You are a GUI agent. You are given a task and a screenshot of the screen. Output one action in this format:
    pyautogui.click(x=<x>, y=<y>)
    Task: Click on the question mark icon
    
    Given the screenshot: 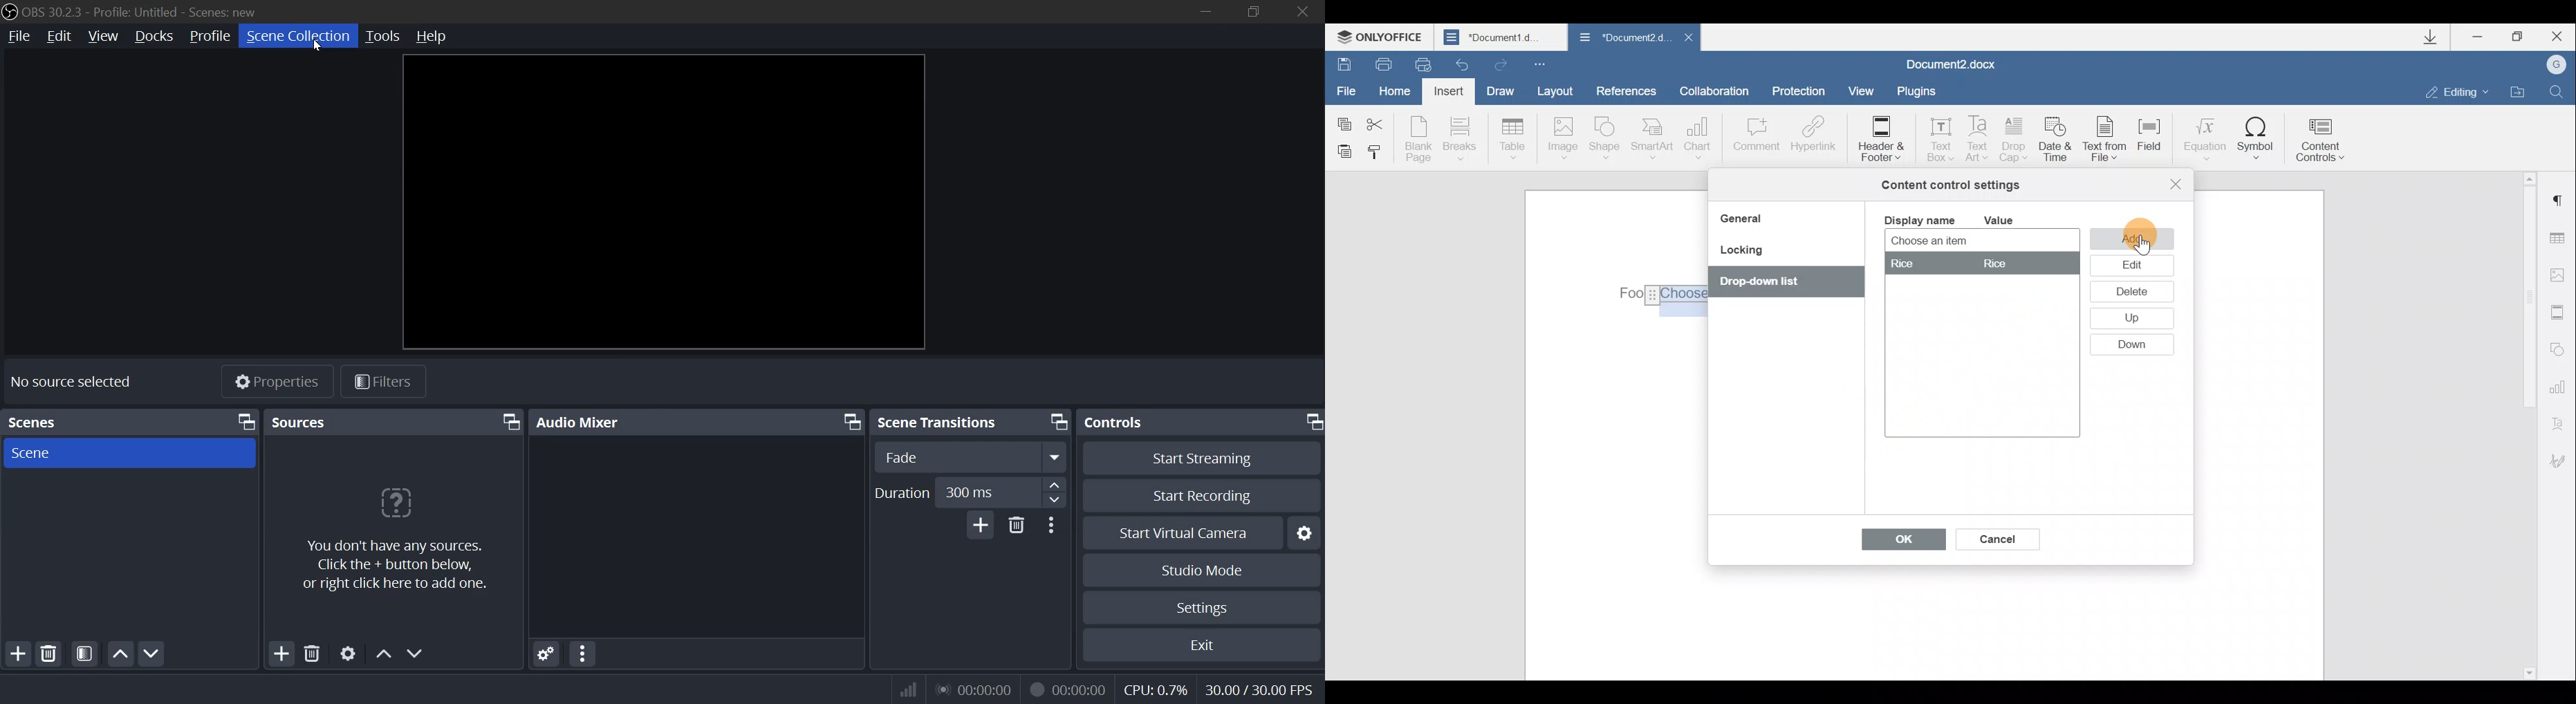 What is the action you would take?
    pyautogui.click(x=395, y=505)
    